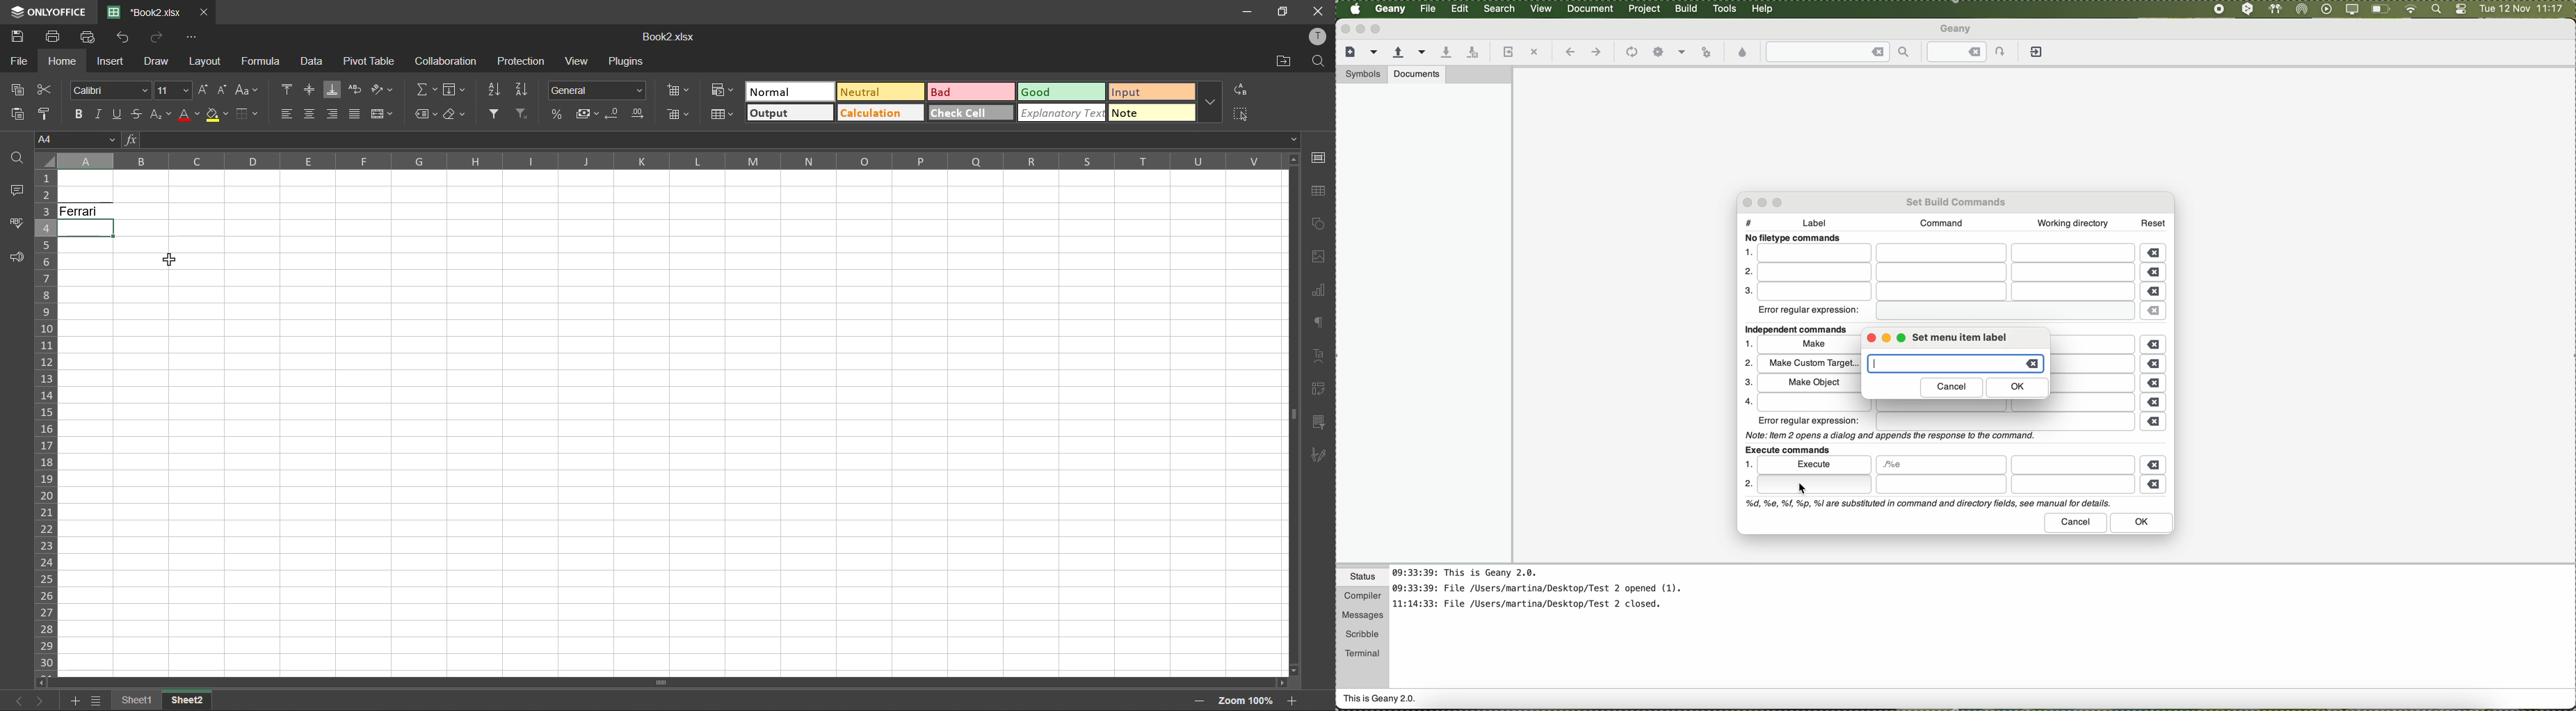 The height and width of the screenshot is (728, 2576). What do you see at coordinates (1378, 29) in the screenshot?
I see `maximize` at bounding box center [1378, 29].